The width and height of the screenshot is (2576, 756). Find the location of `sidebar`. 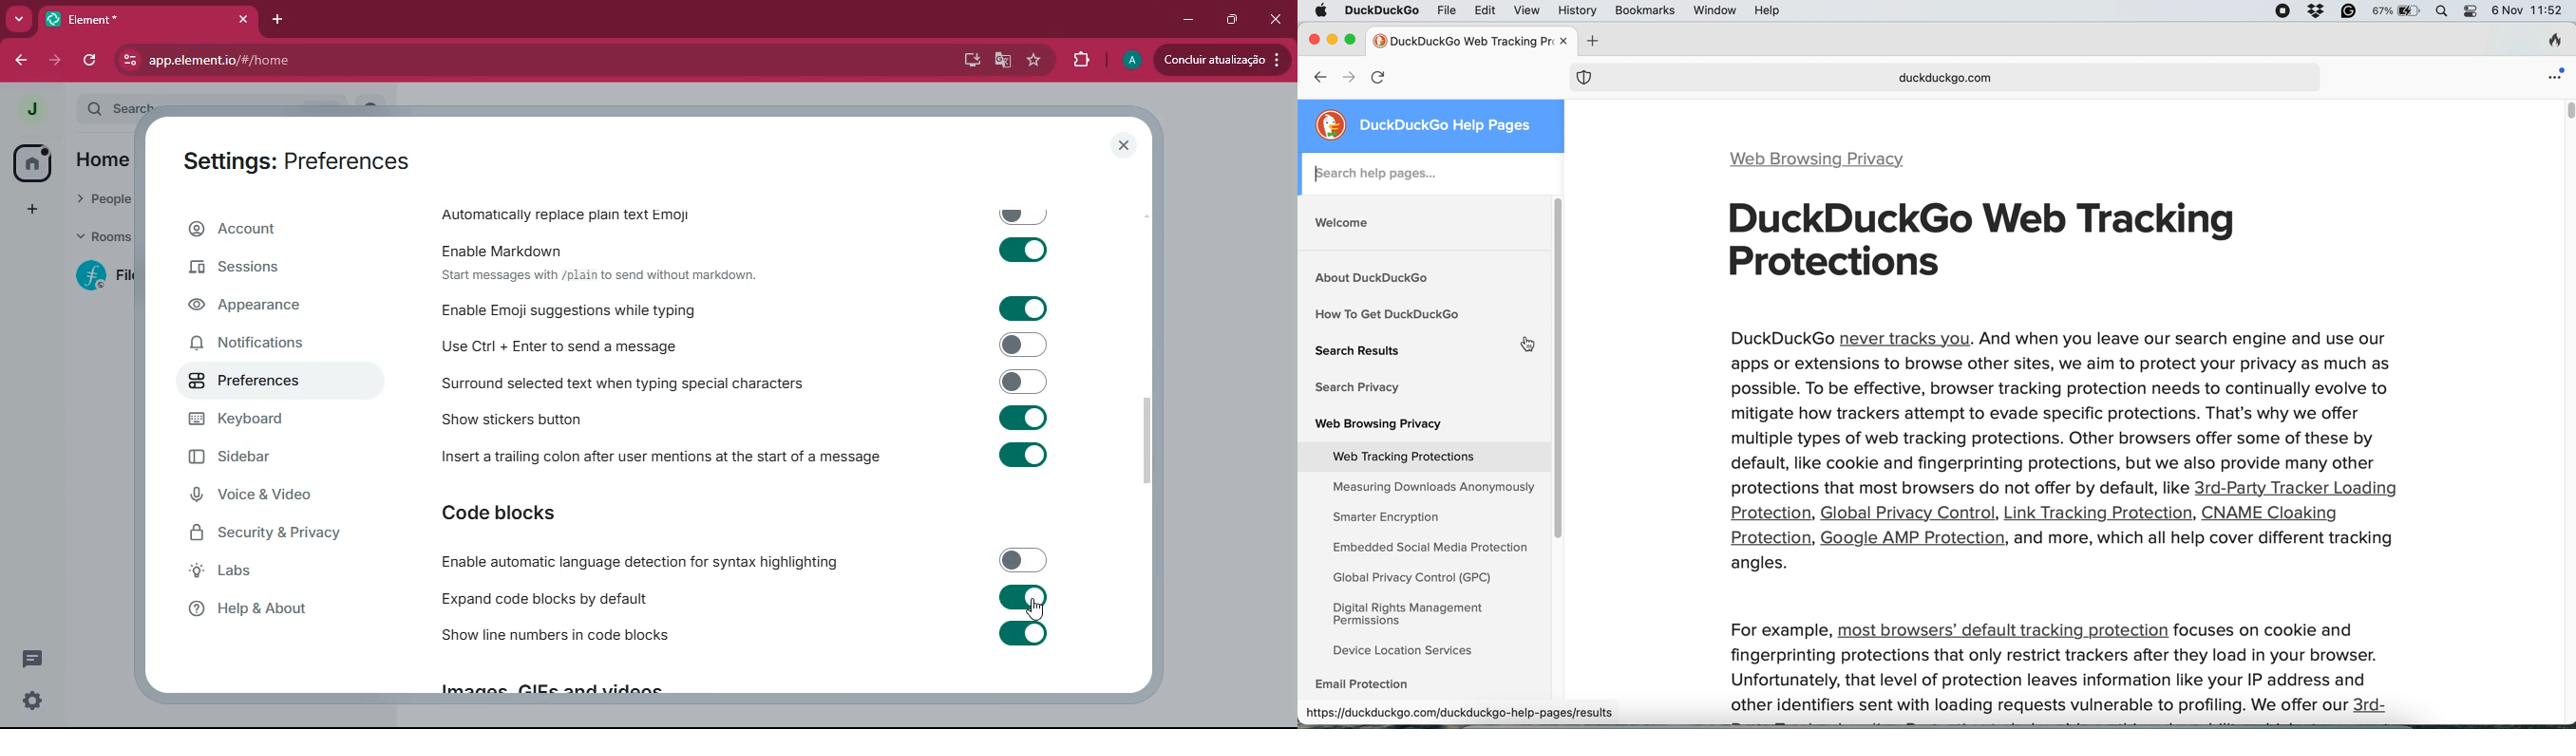

sidebar is located at coordinates (264, 457).